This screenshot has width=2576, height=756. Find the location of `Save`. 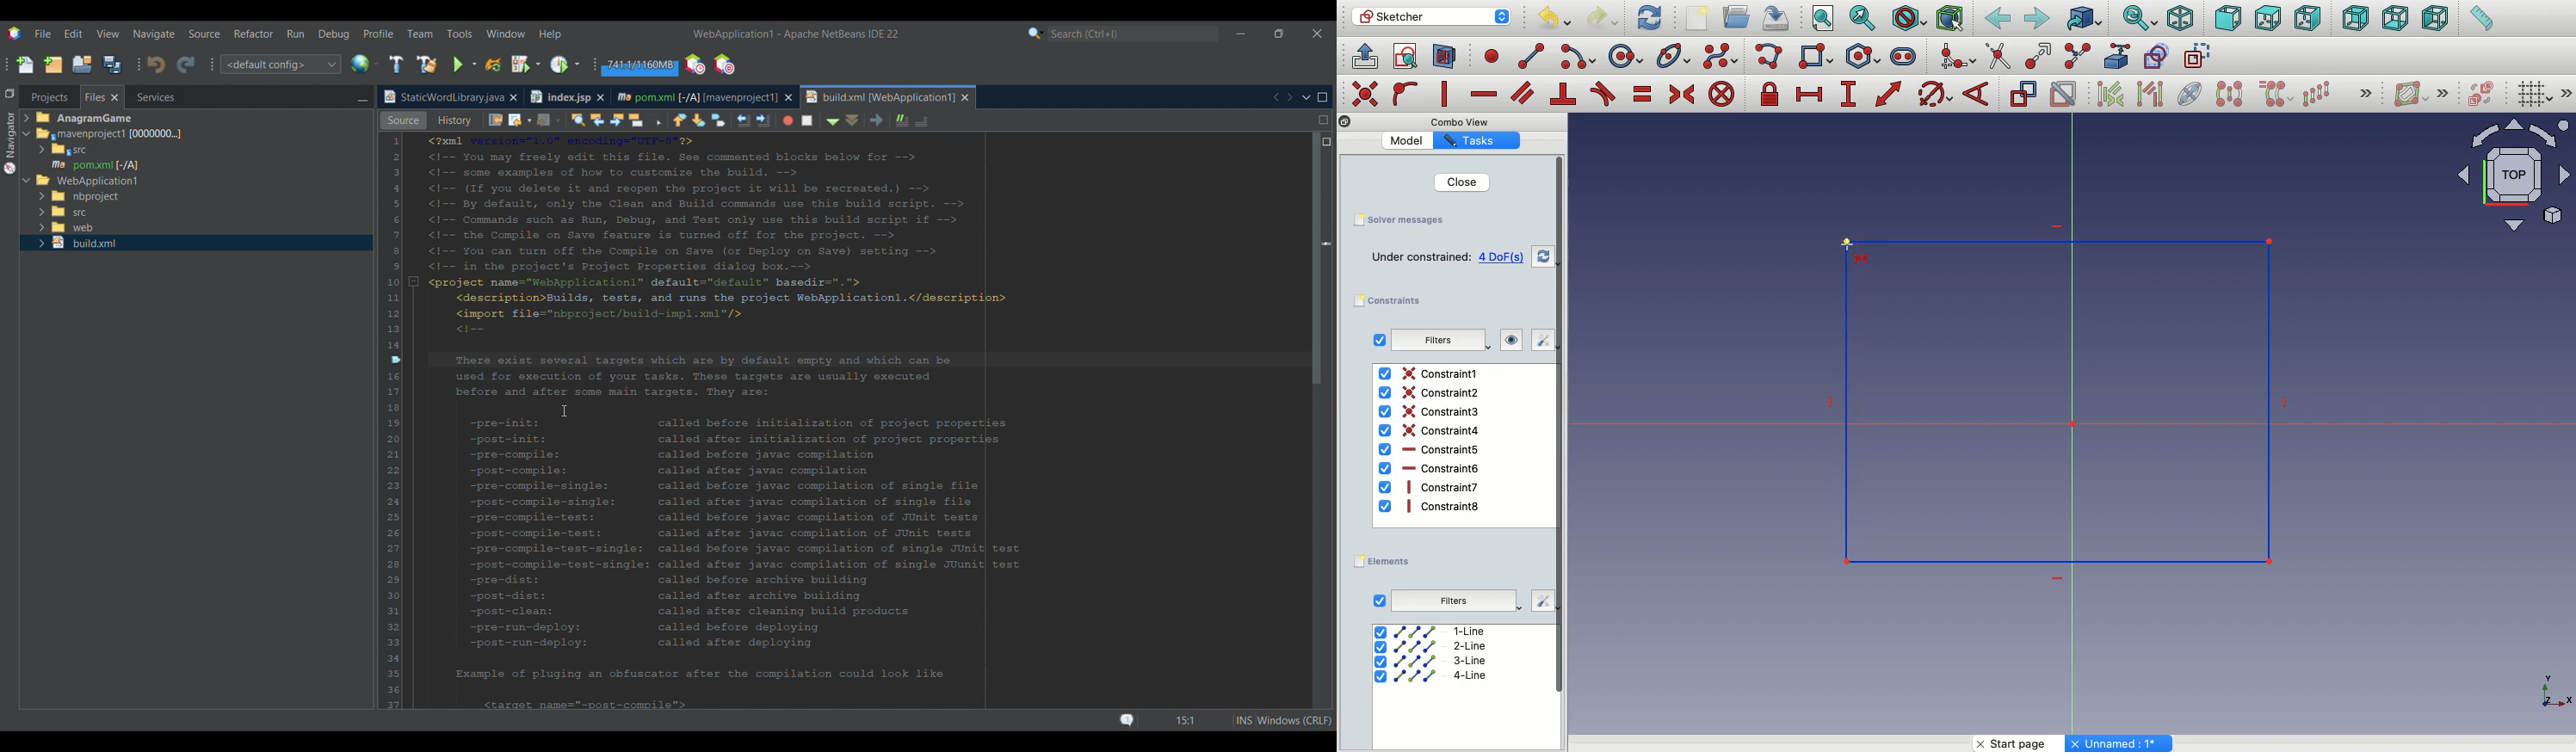

Save is located at coordinates (1774, 16).